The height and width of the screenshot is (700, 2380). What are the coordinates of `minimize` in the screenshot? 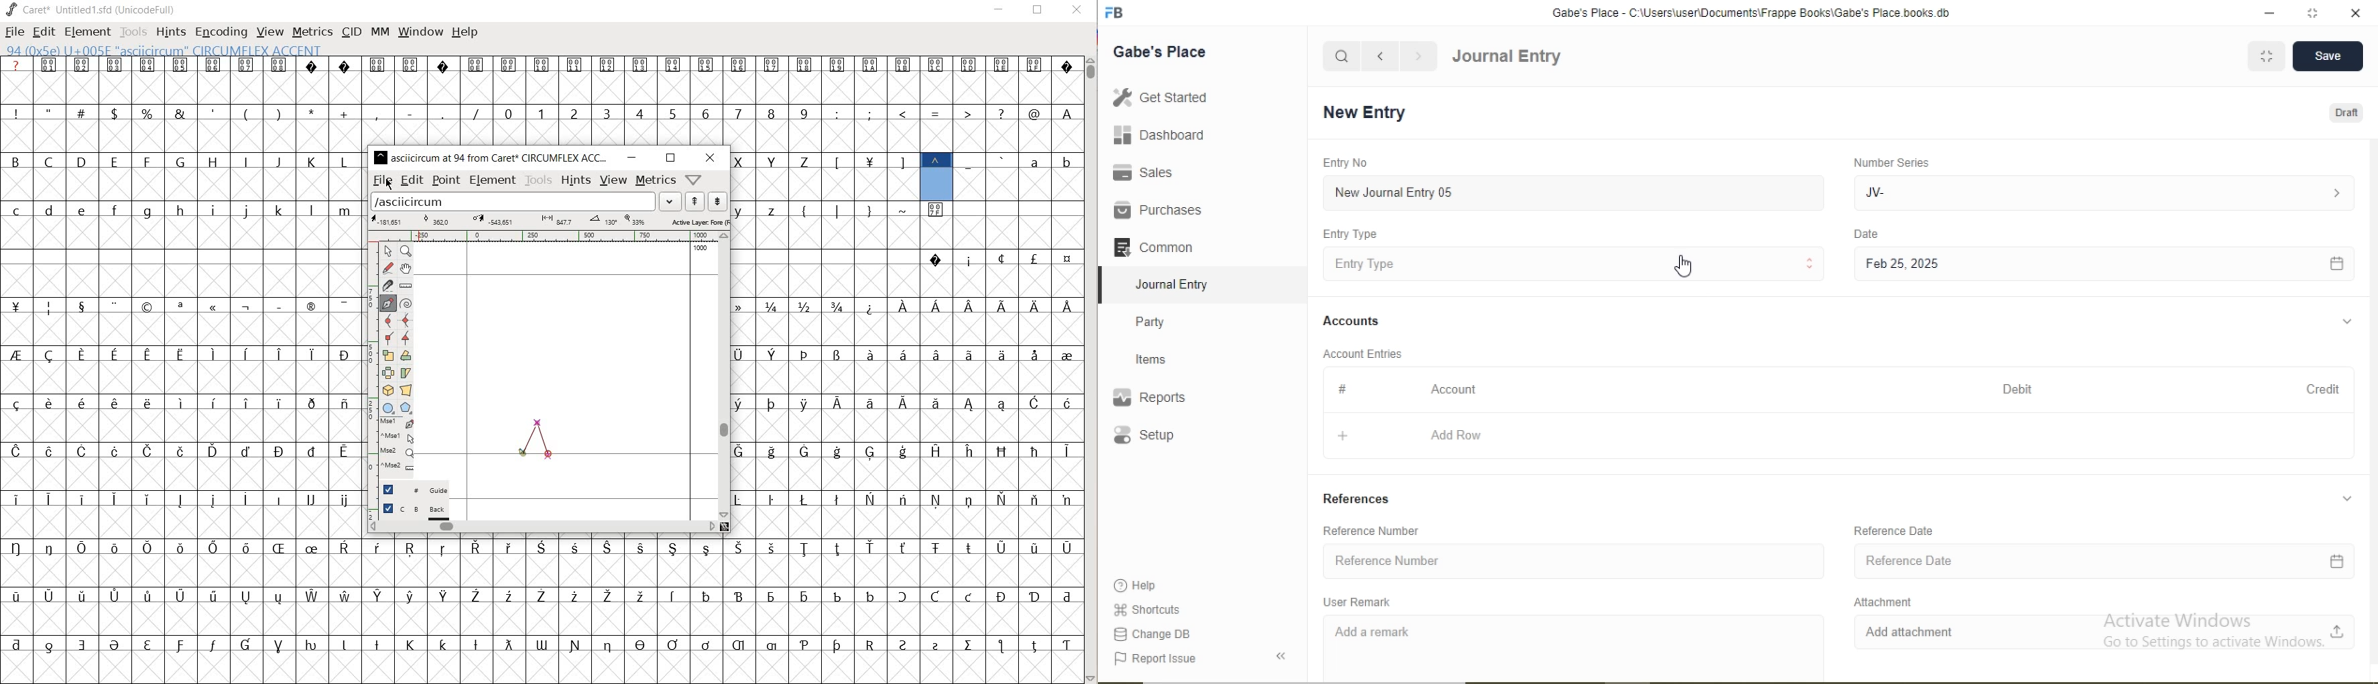 It's located at (632, 158).